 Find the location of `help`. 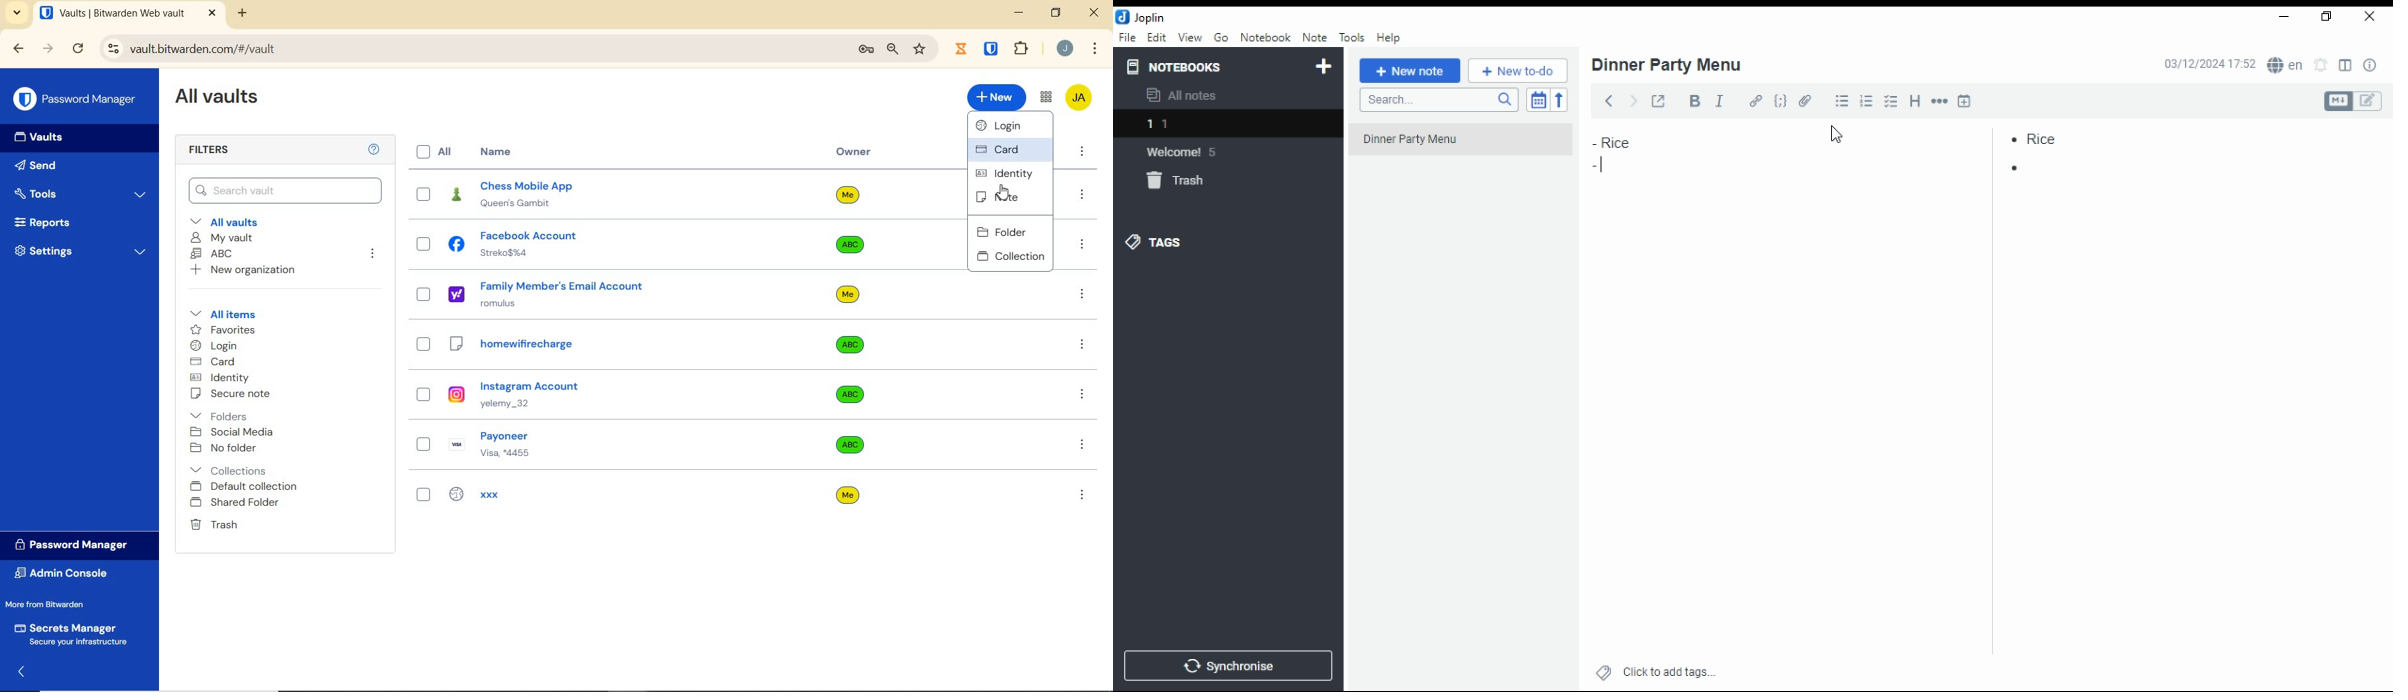

help is located at coordinates (374, 150).